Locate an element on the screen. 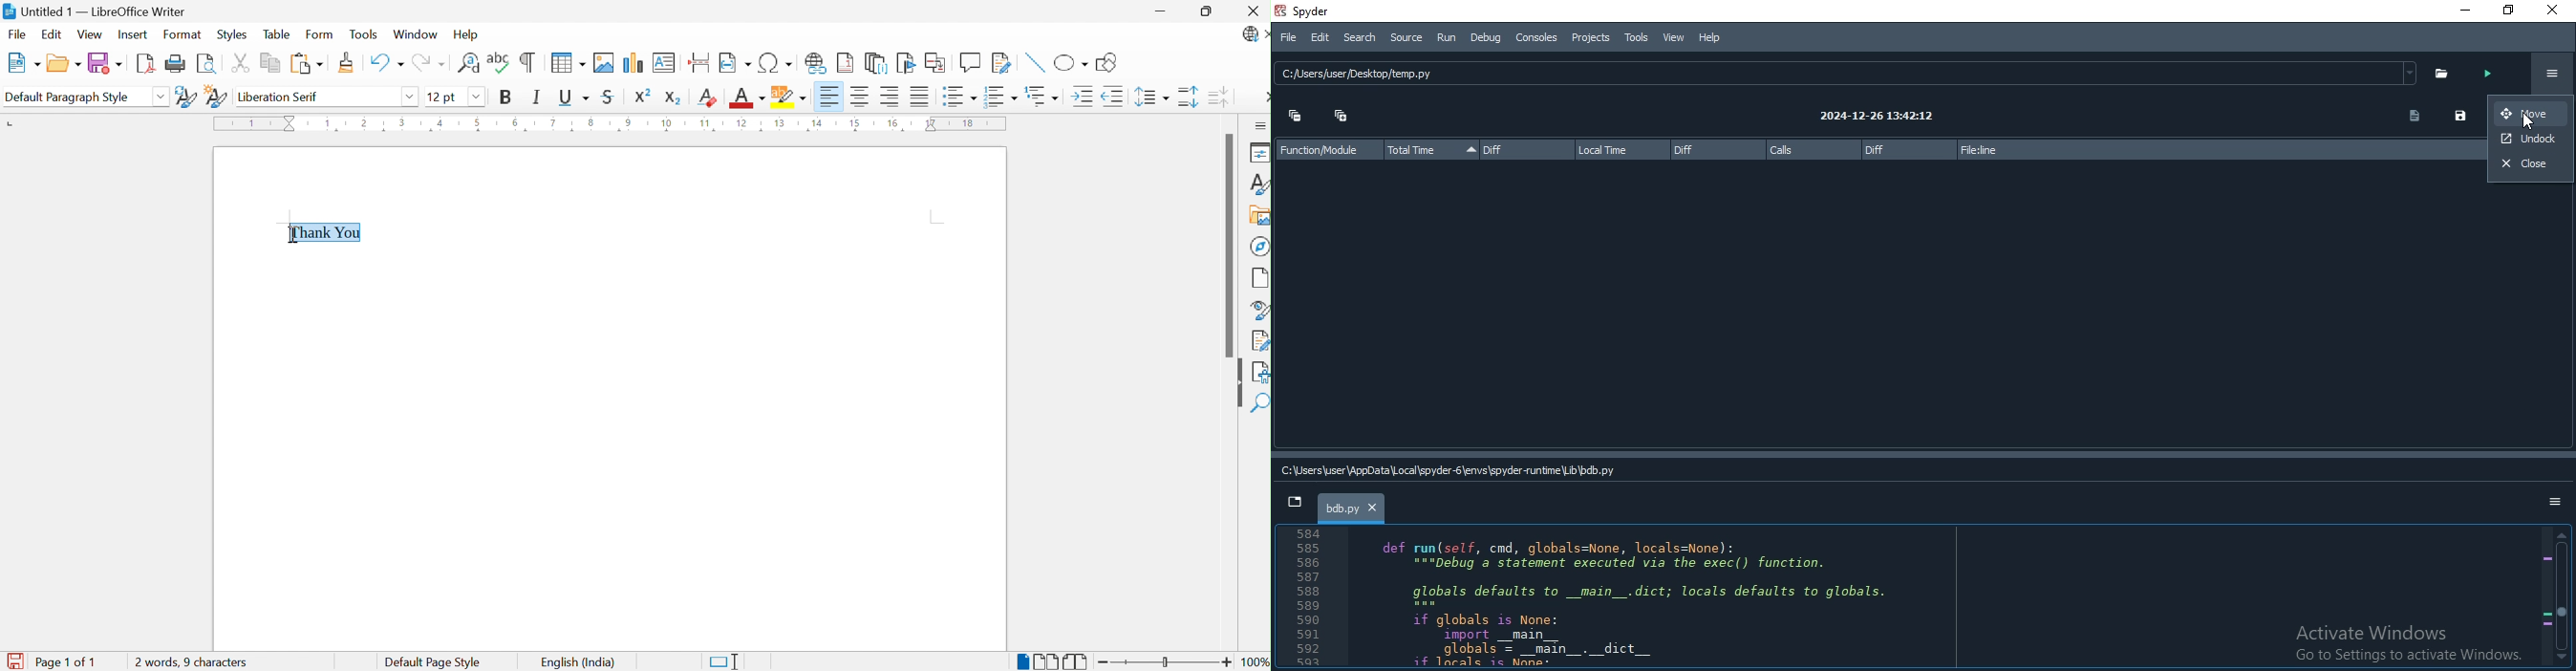  Code in IDE is located at coordinates (1911, 597).